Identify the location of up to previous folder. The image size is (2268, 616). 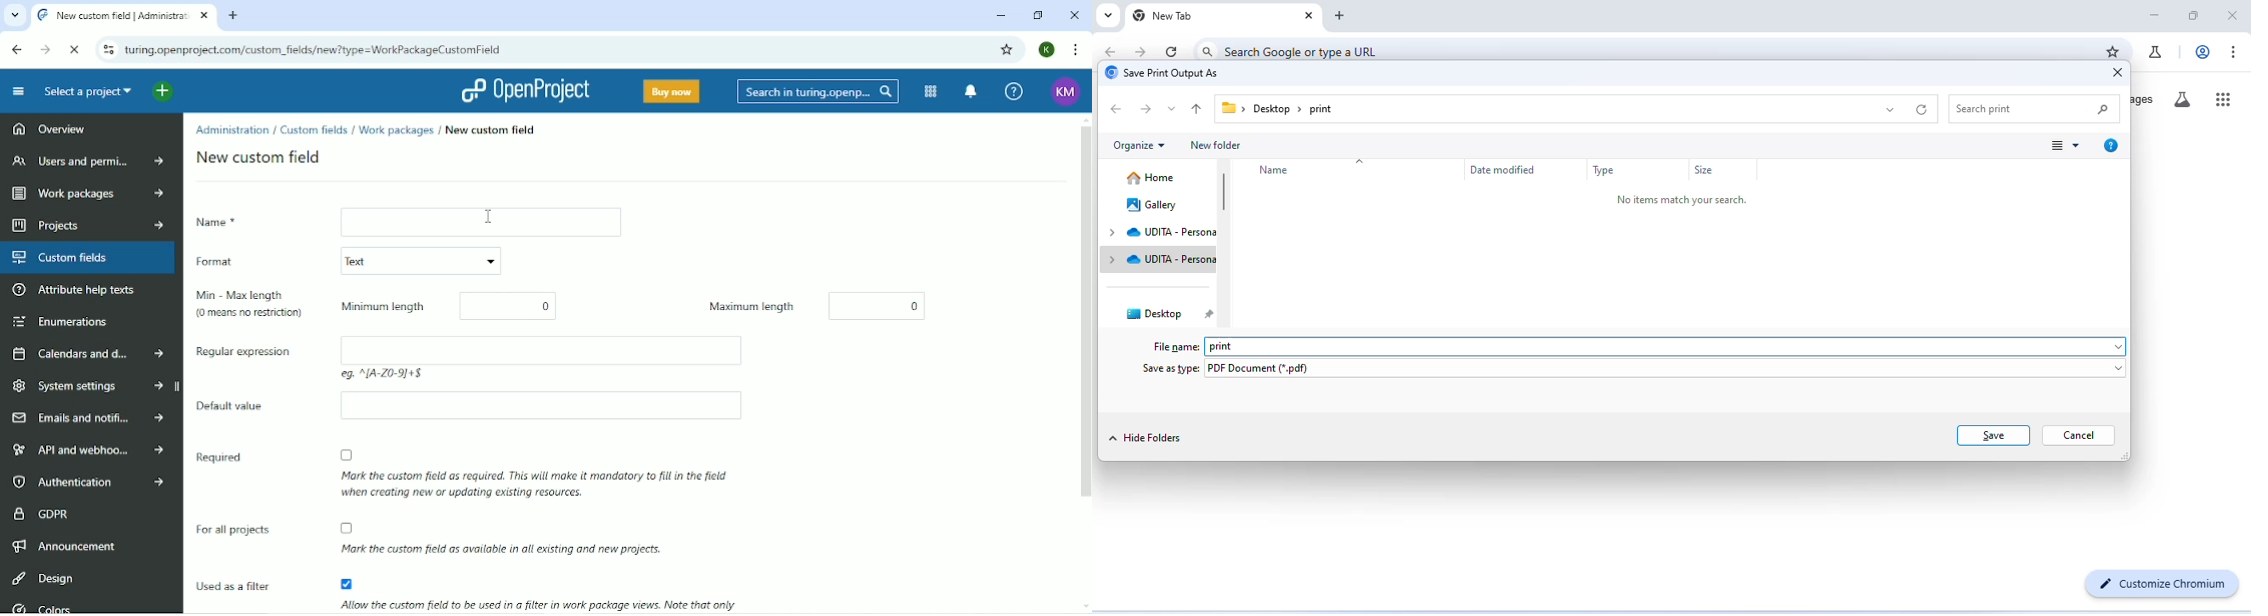
(1198, 111).